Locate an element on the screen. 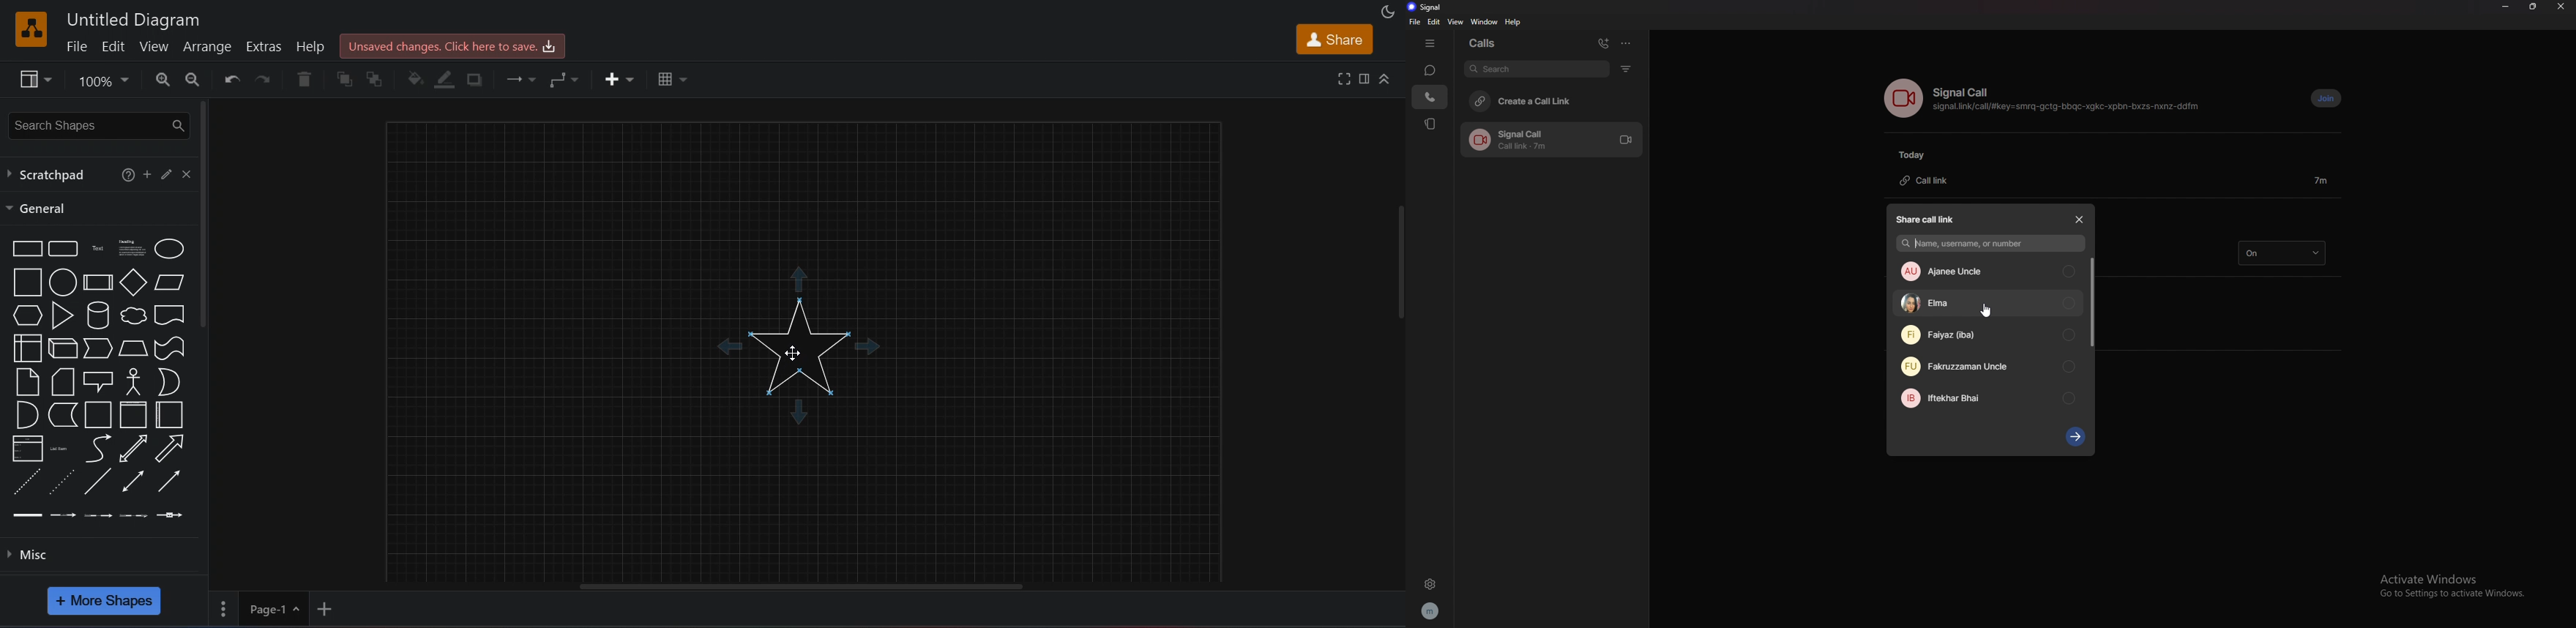 The image size is (2576, 644). close is located at coordinates (187, 173).